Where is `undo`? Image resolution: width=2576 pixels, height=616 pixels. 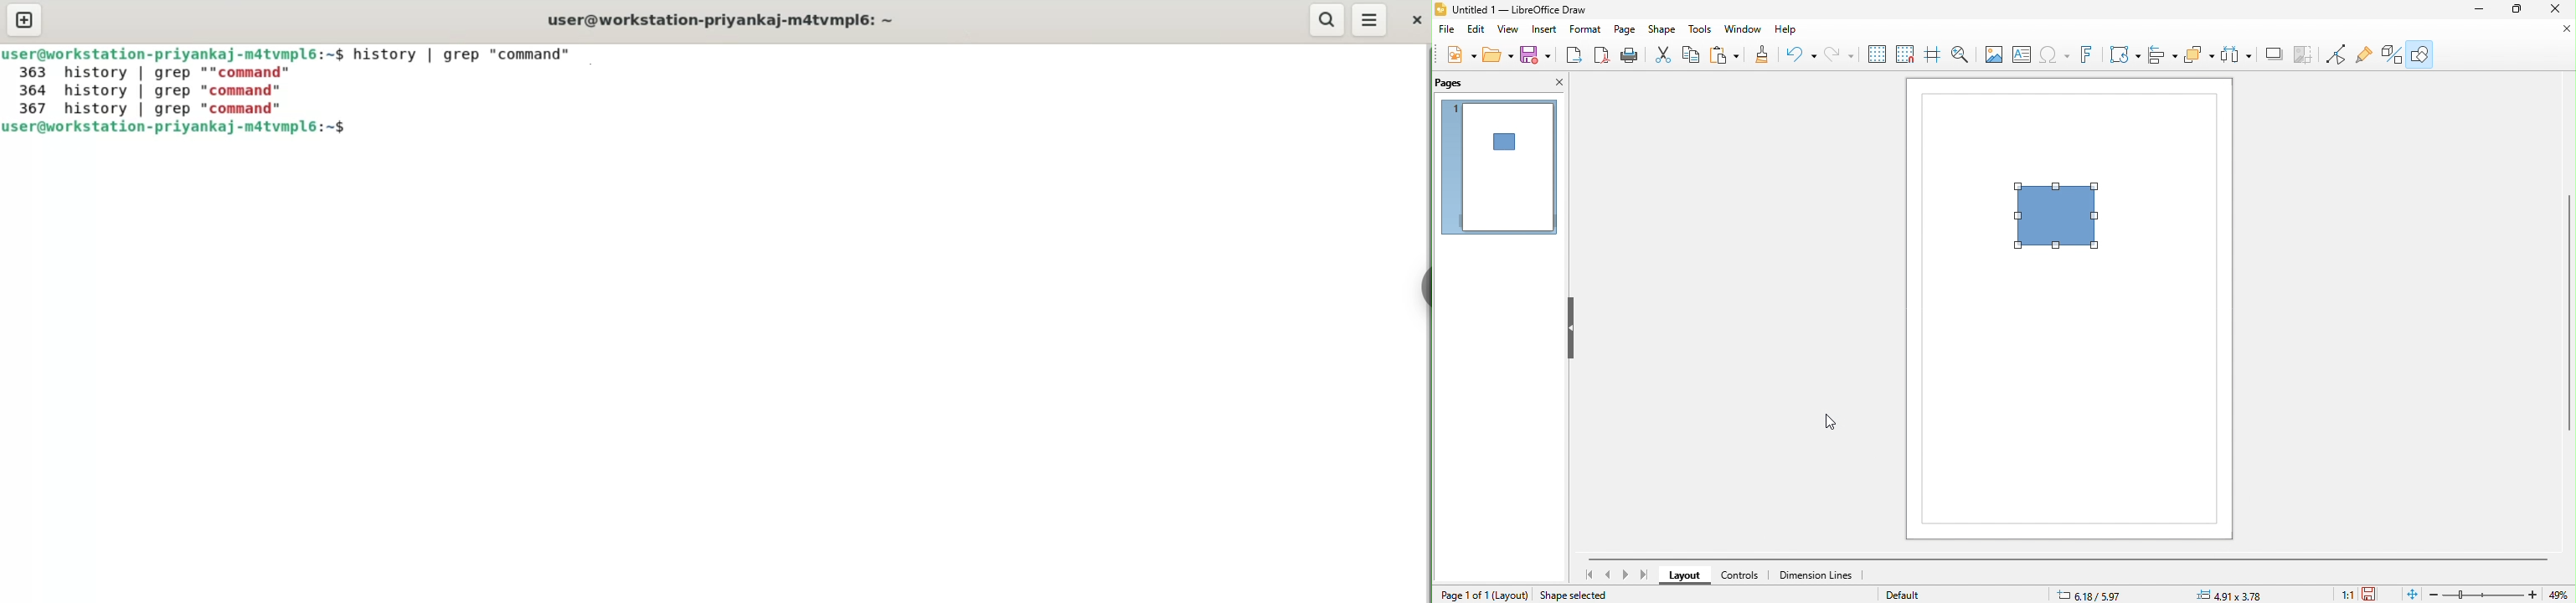 undo is located at coordinates (1803, 55).